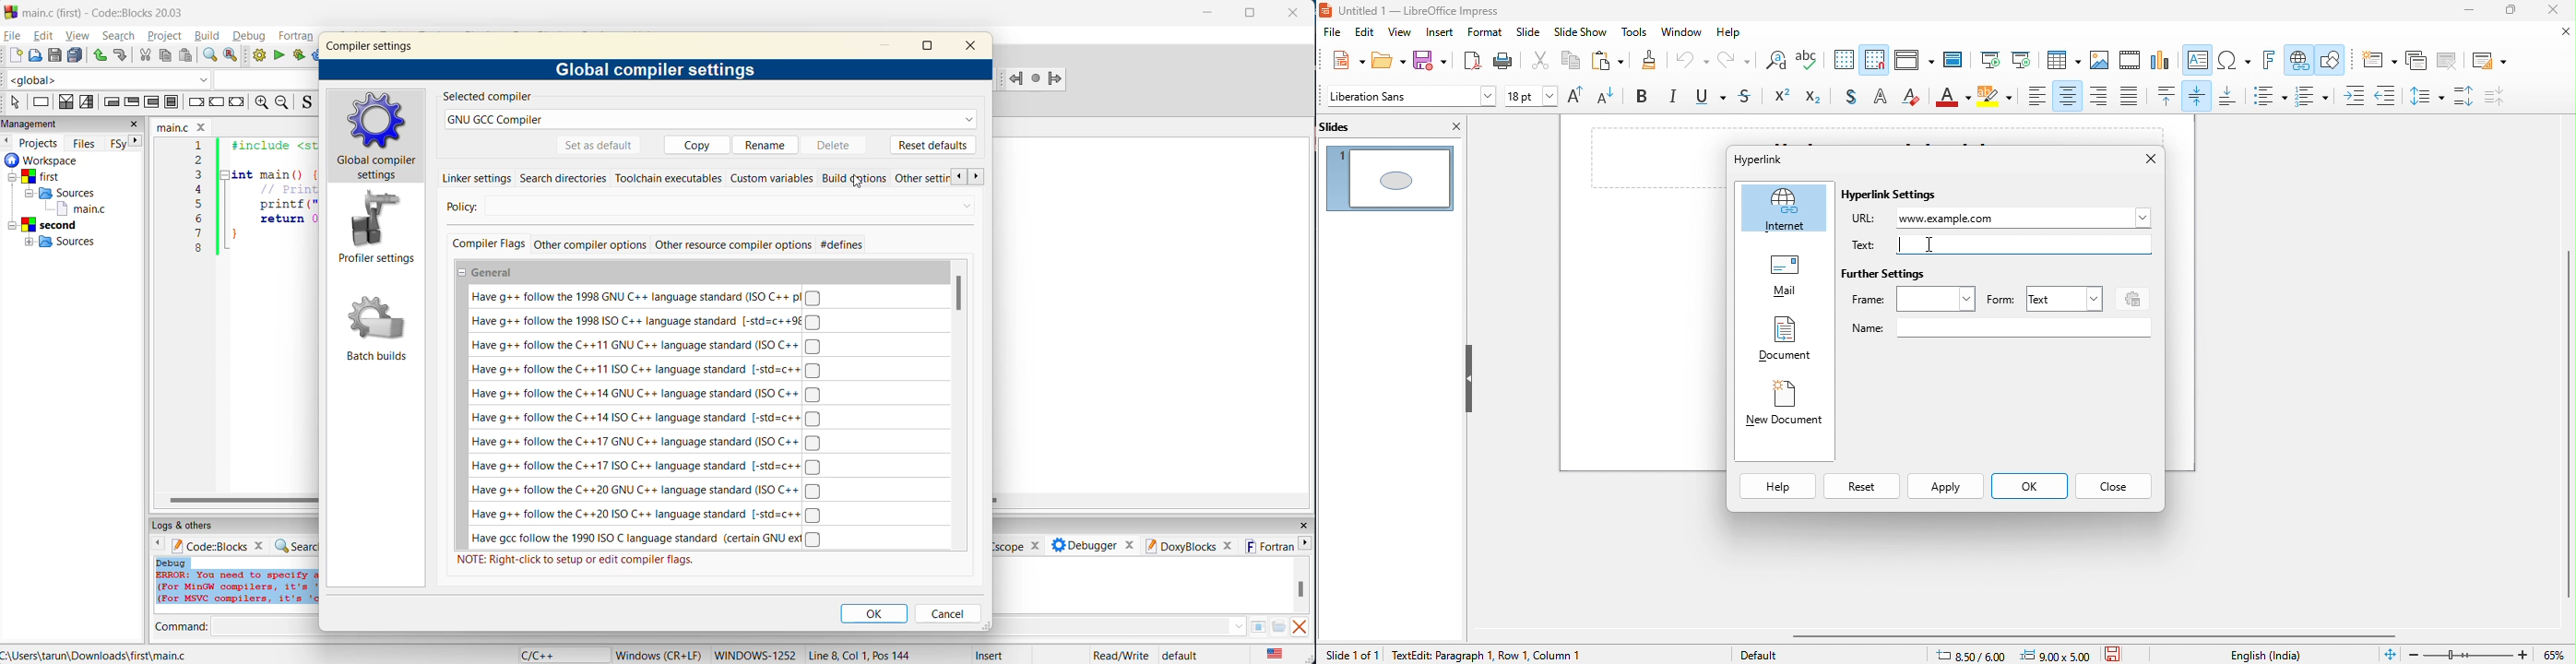 Image resolution: width=2576 pixels, height=672 pixels. I want to click on find and replace, so click(1774, 63).